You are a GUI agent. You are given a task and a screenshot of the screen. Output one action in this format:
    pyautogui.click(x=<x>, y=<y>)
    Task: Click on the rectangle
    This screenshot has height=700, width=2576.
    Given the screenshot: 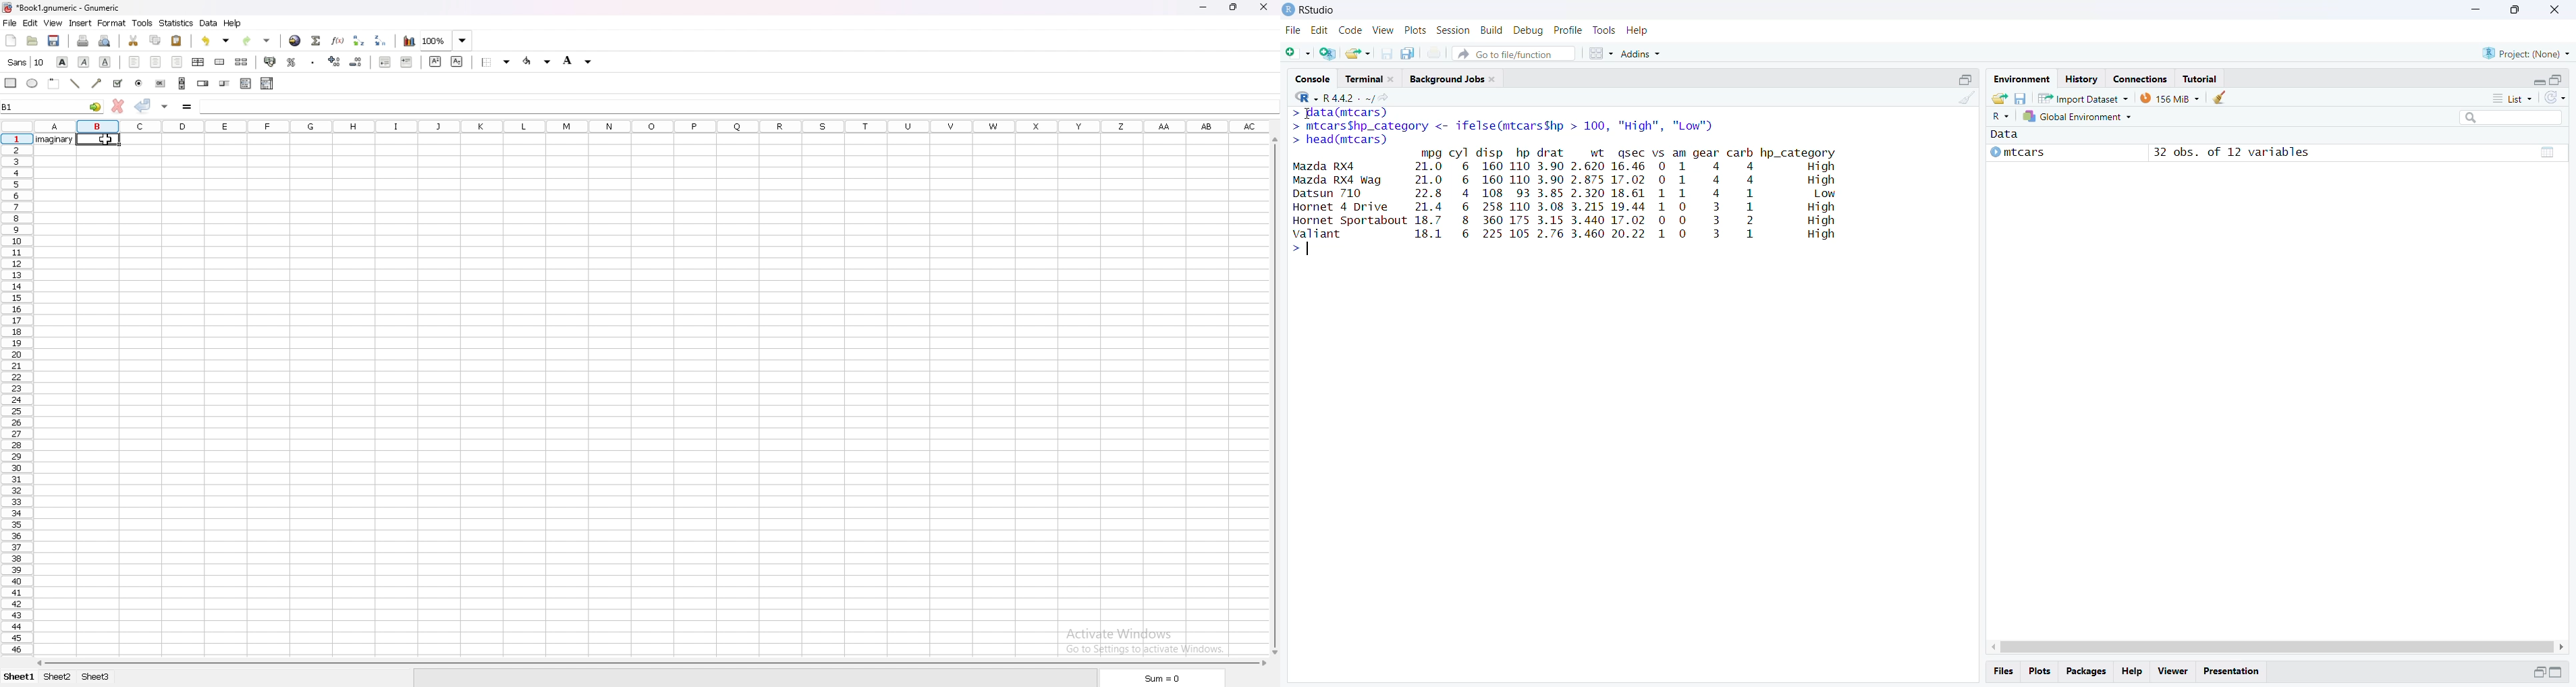 What is the action you would take?
    pyautogui.click(x=11, y=83)
    